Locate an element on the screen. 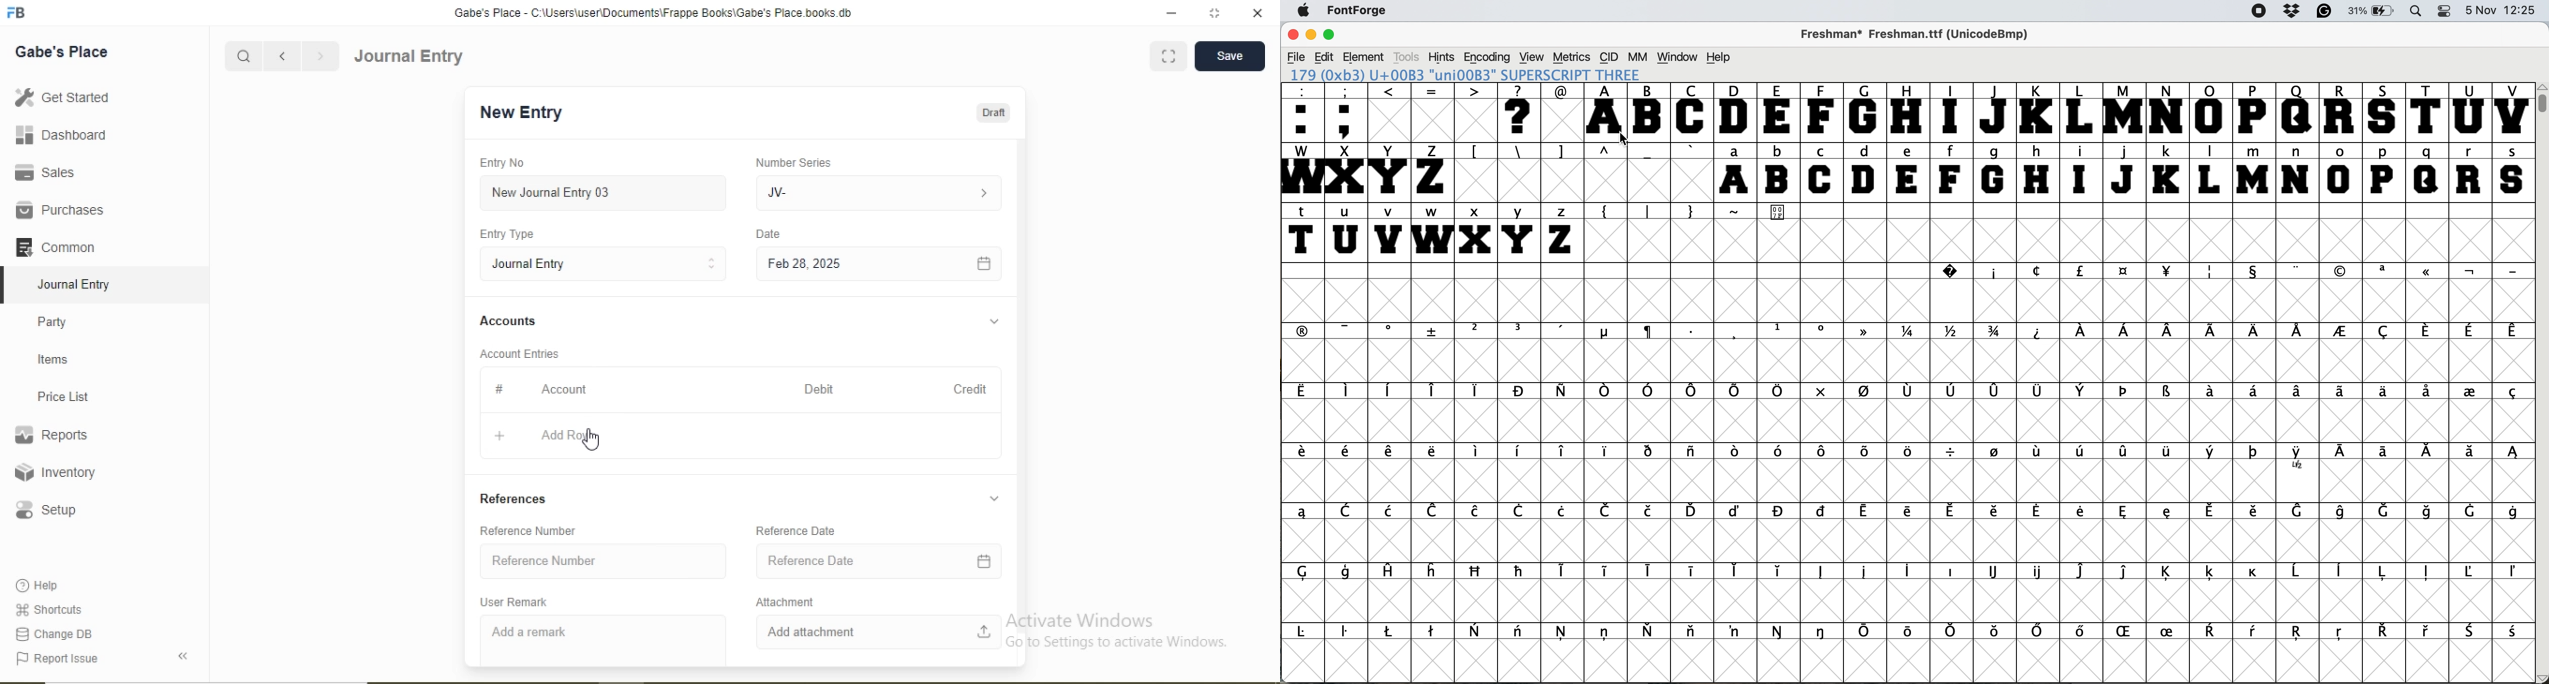 Image resolution: width=2576 pixels, height=700 pixels. f is located at coordinates (1950, 173).